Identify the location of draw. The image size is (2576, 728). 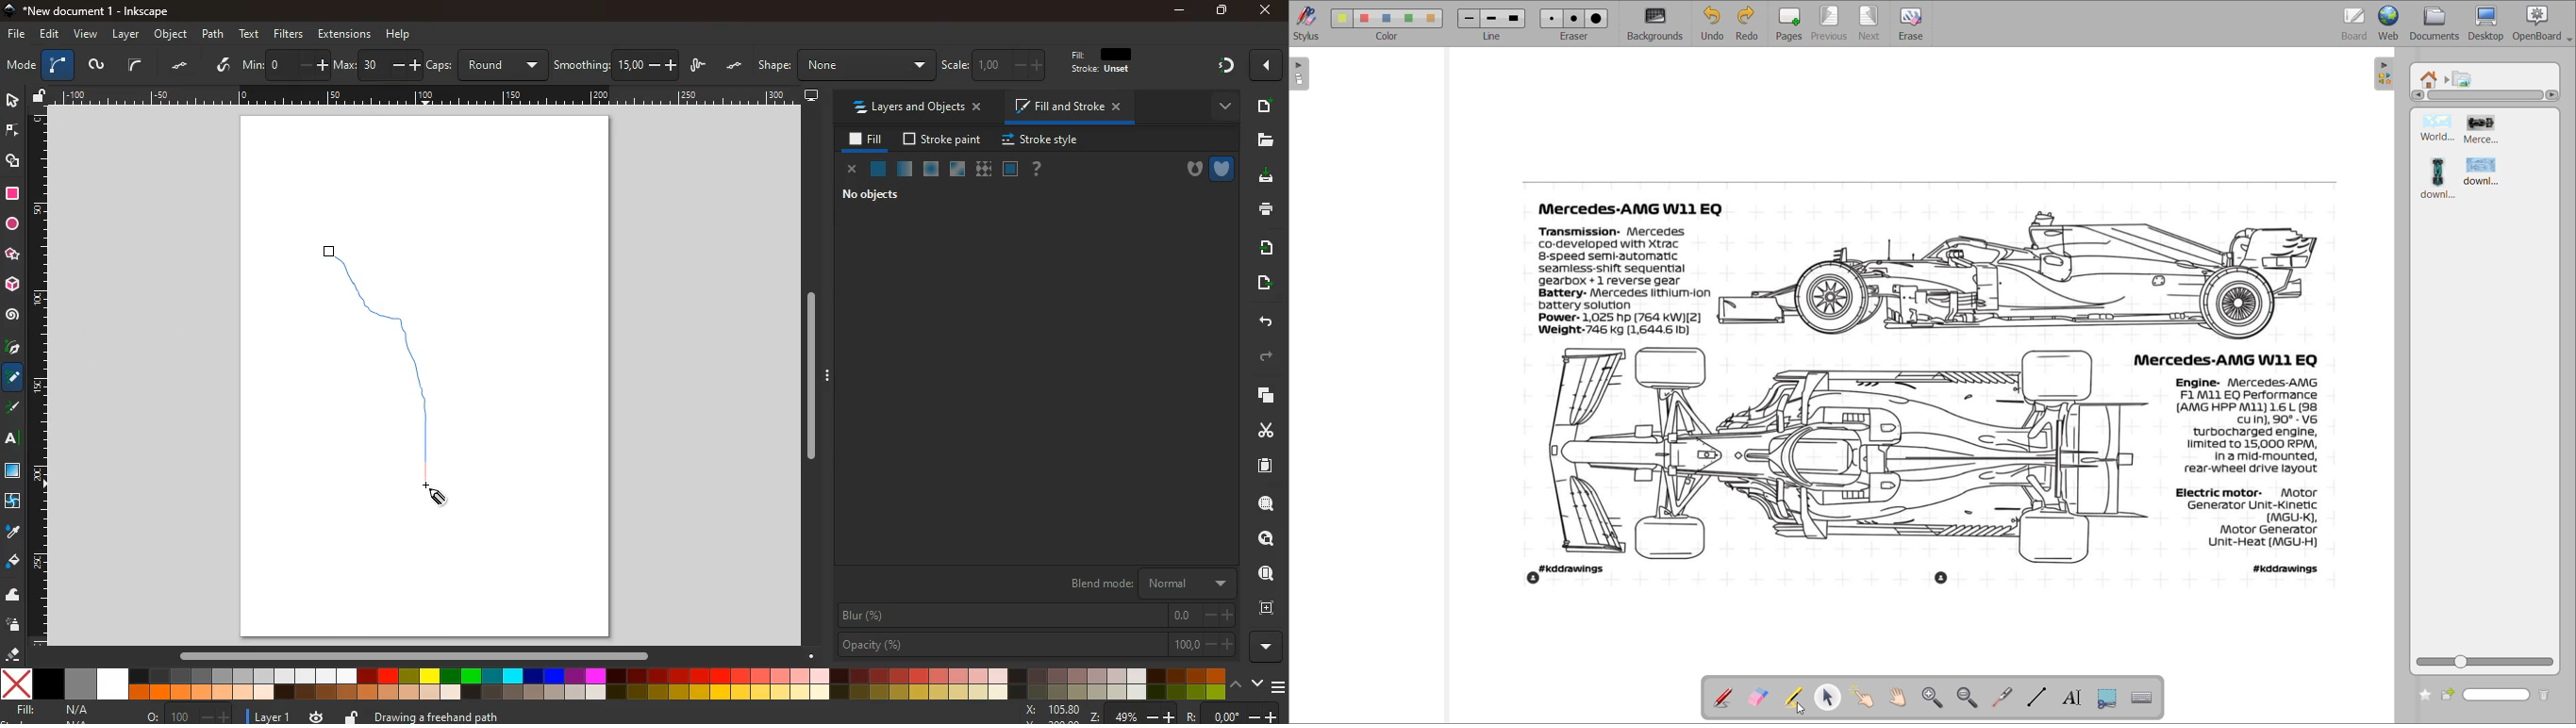
(402, 376).